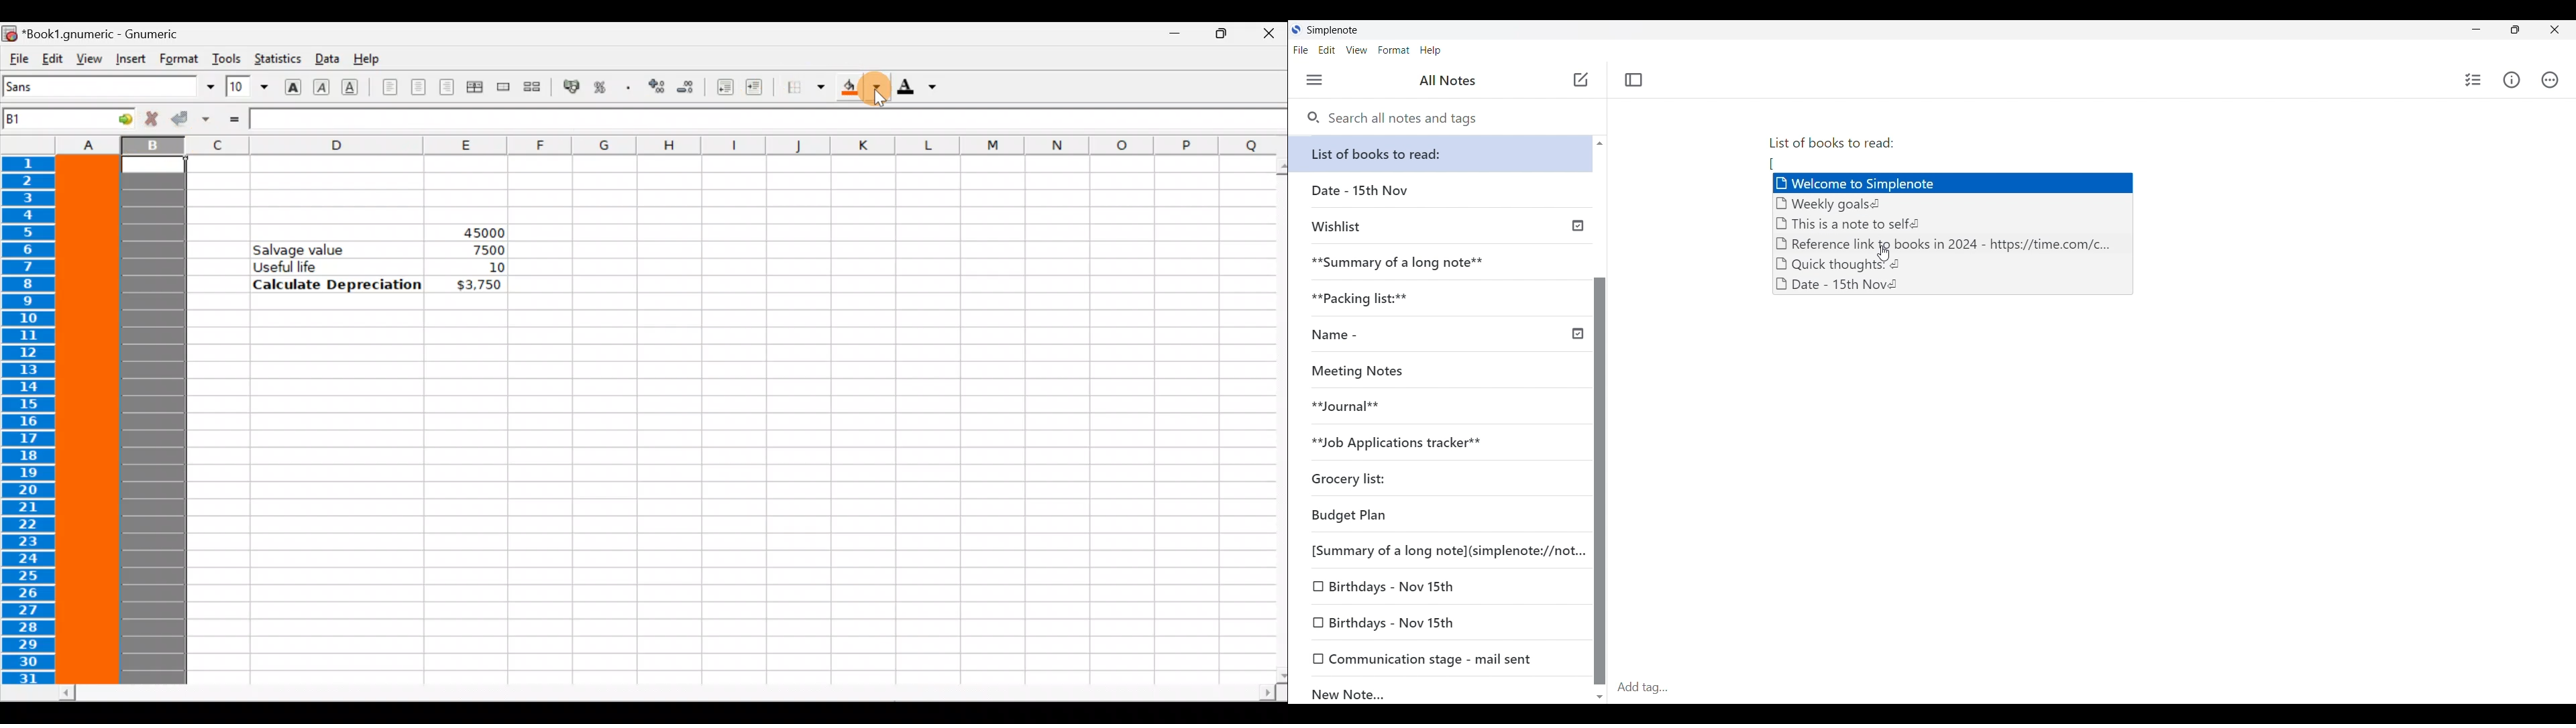 Image resolution: width=2576 pixels, height=728 pixels. What do you see at coordinates (2511, 31) in the screenshot?
I see `Resize` at bounding box center [2511, 31].